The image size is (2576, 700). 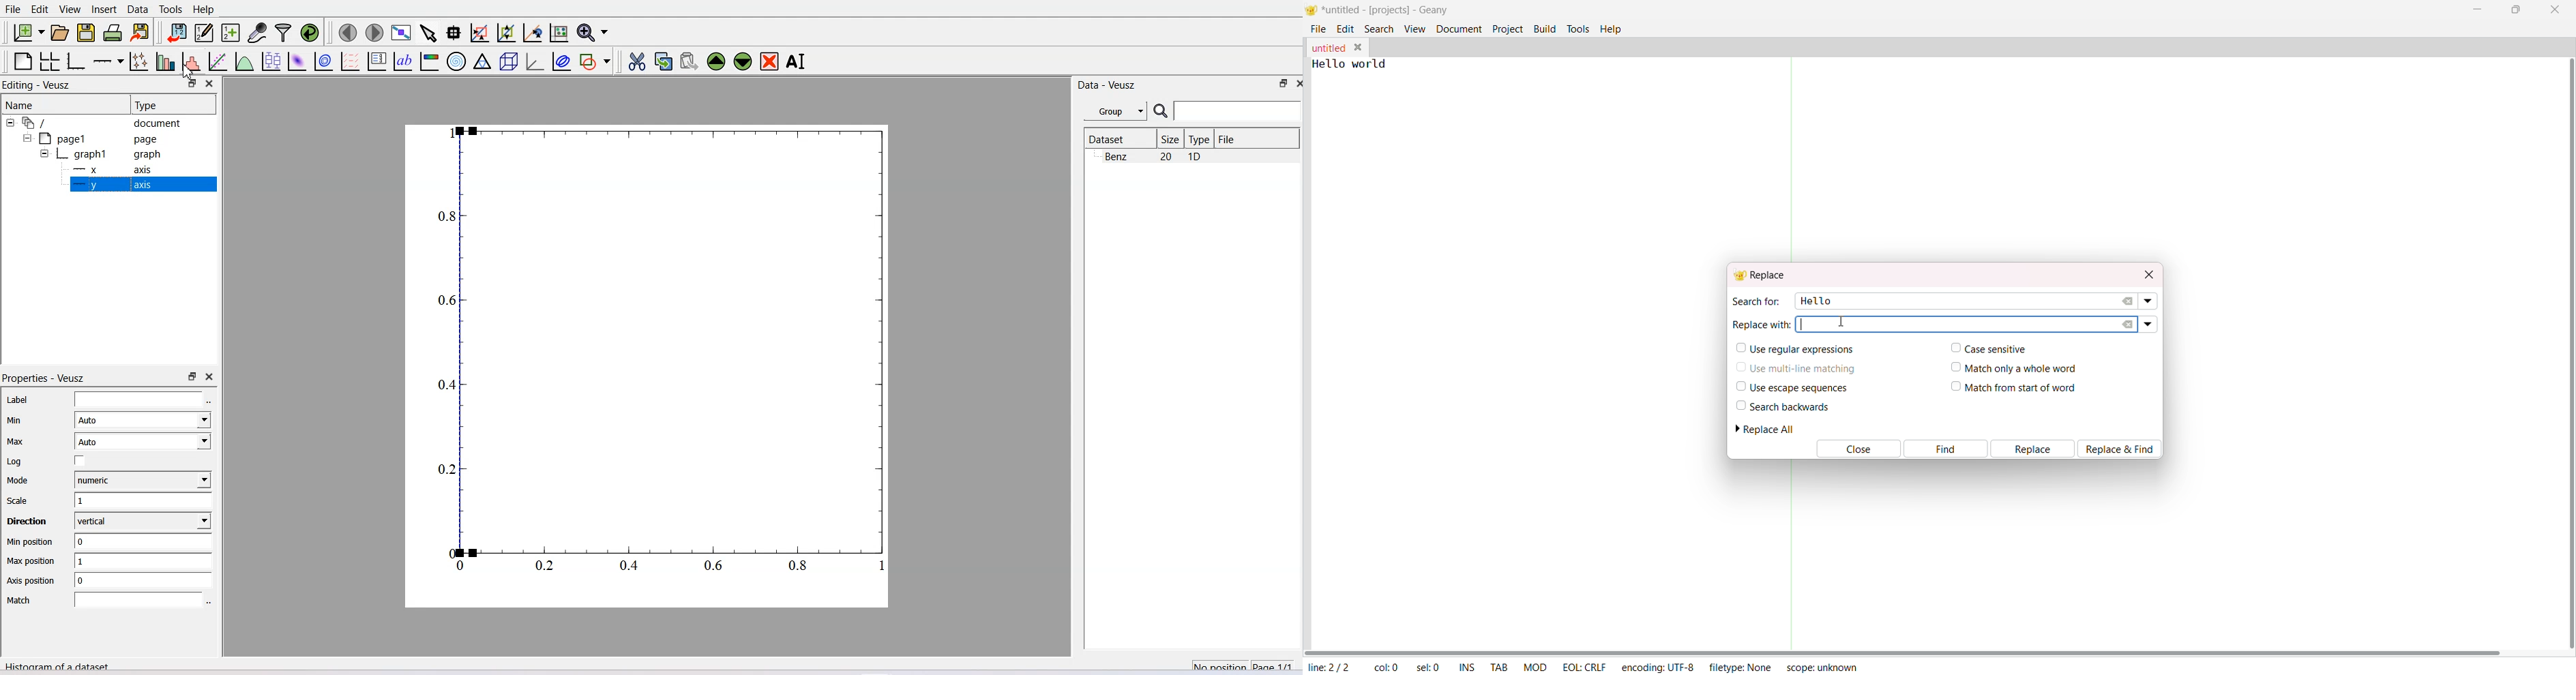 I want to click on mod, so click(x=1535, y=666).